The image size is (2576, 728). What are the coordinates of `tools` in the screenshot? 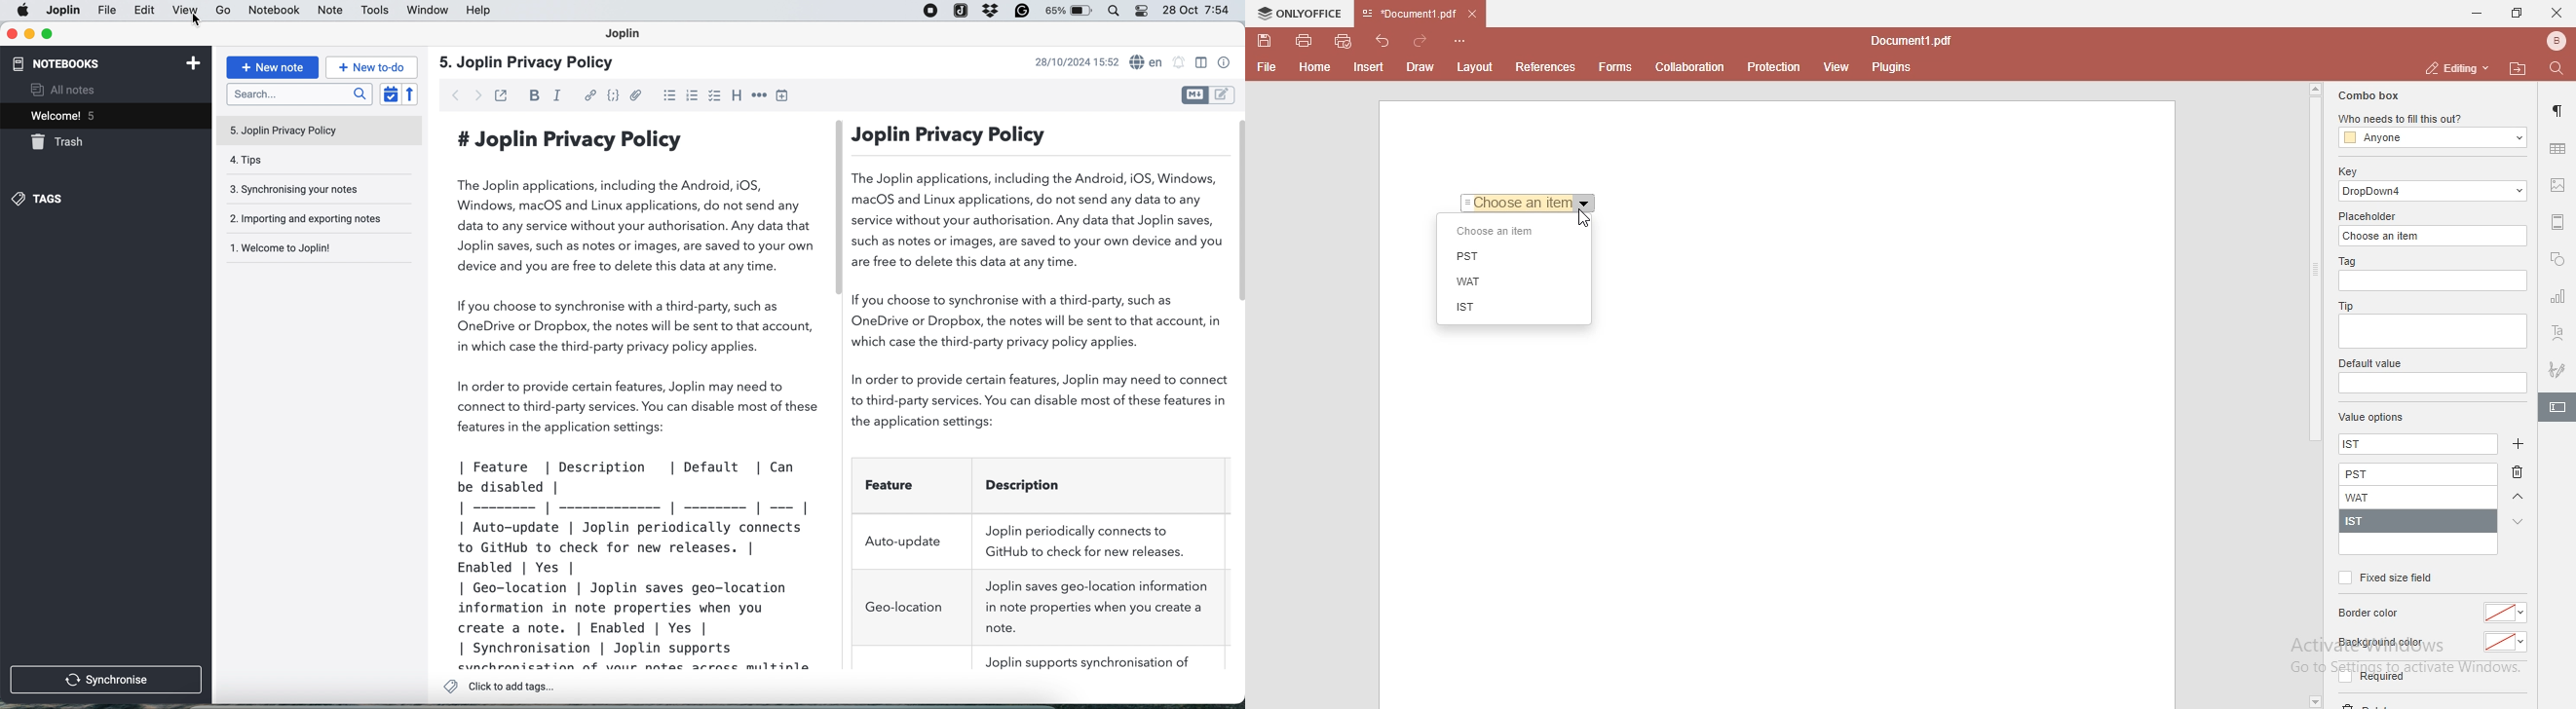 It's located at (376, 11).